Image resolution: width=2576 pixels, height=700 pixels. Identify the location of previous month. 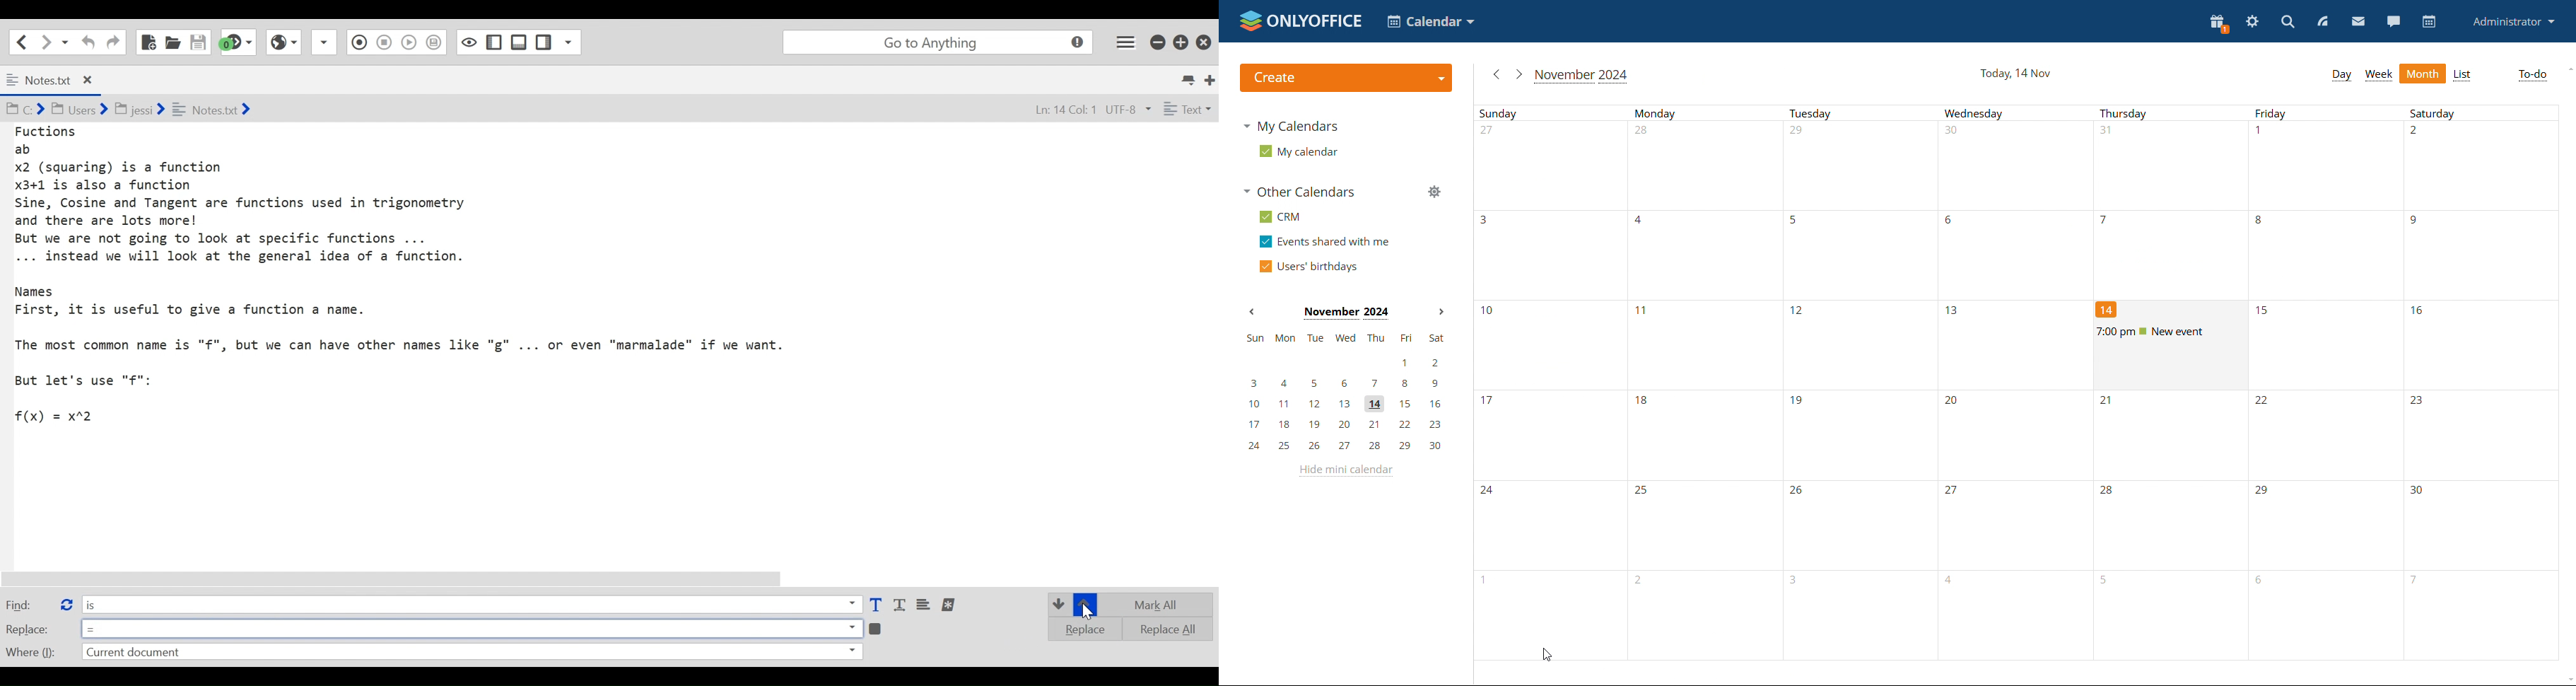
(1250, 310).